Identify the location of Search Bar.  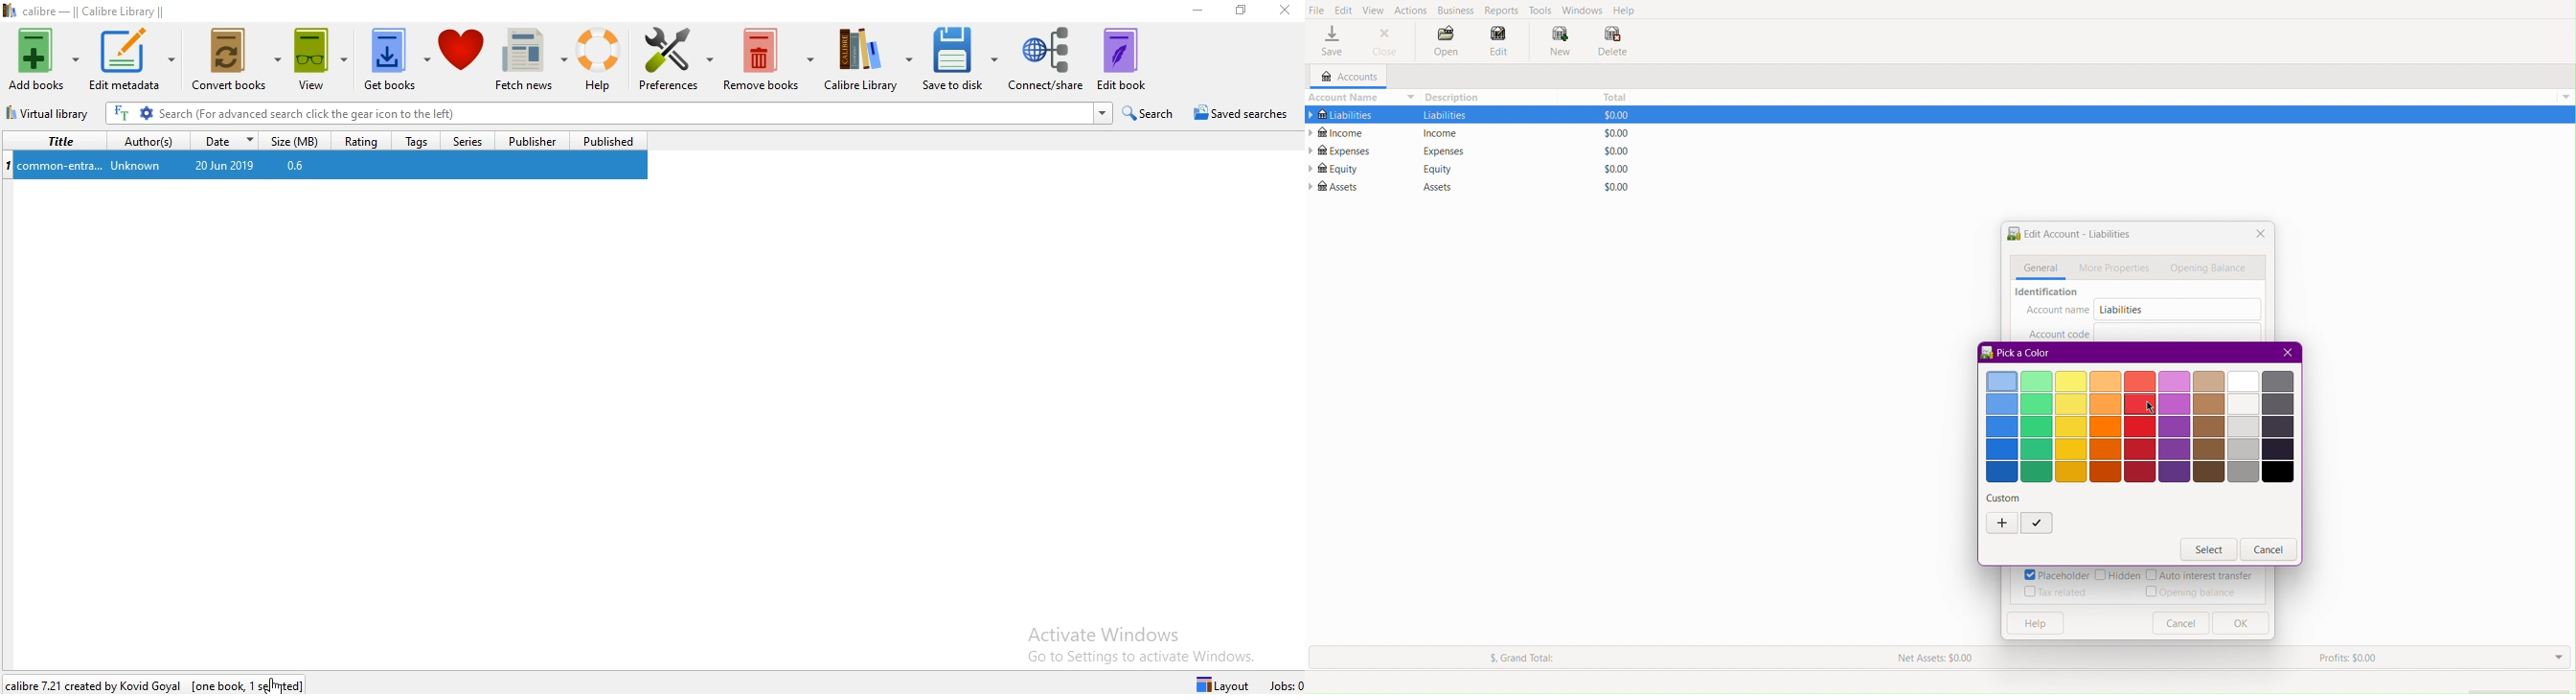
(632, 114).